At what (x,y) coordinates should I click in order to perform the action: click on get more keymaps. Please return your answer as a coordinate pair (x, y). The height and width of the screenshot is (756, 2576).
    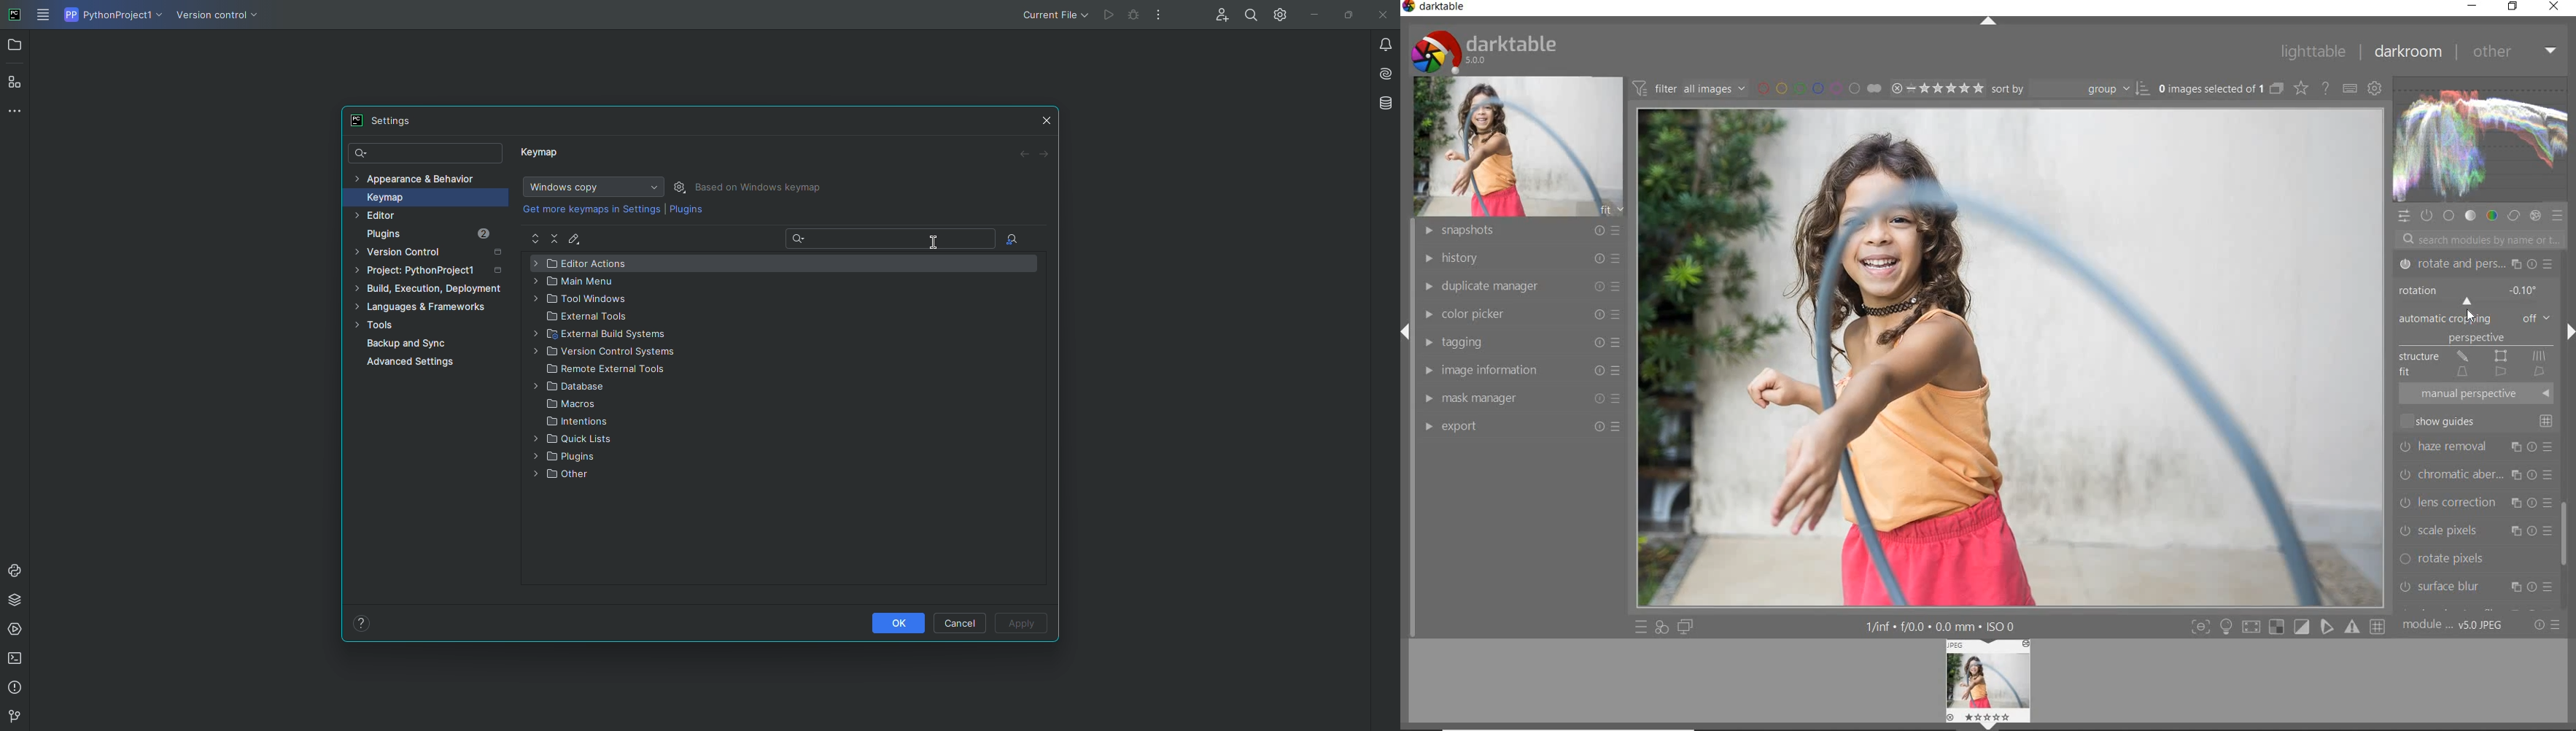
    Looking at the image, I should click on (593, 209).